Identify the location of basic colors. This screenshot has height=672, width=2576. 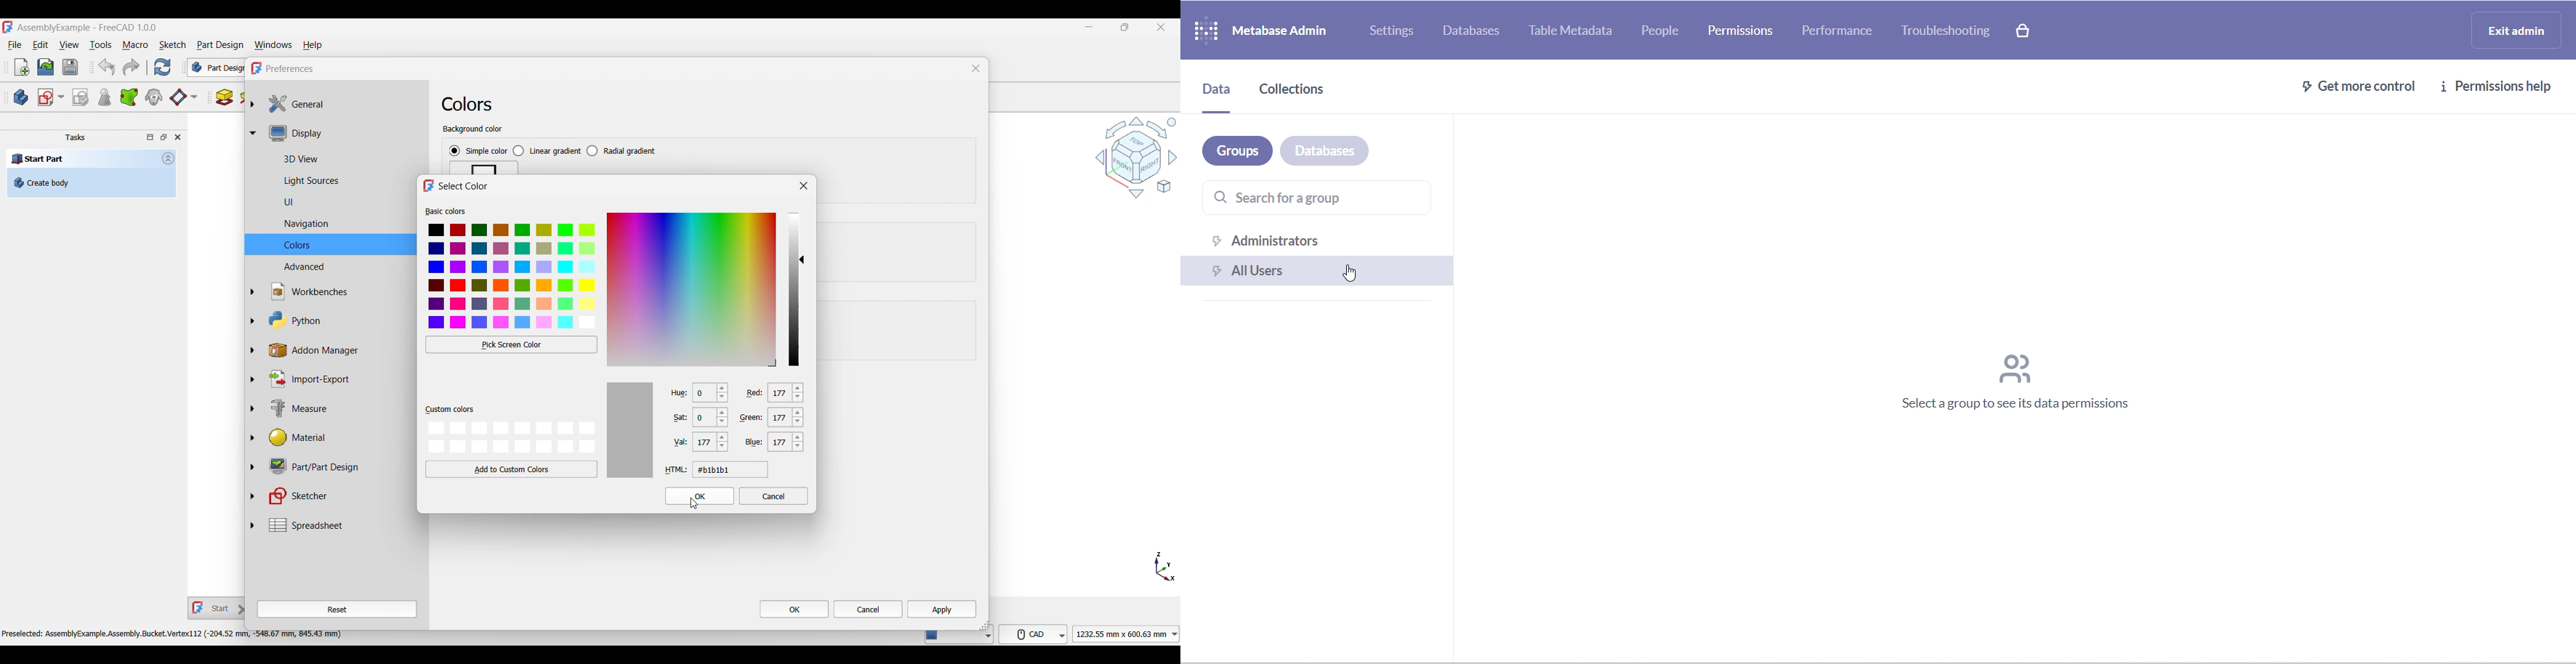
(446, 211).